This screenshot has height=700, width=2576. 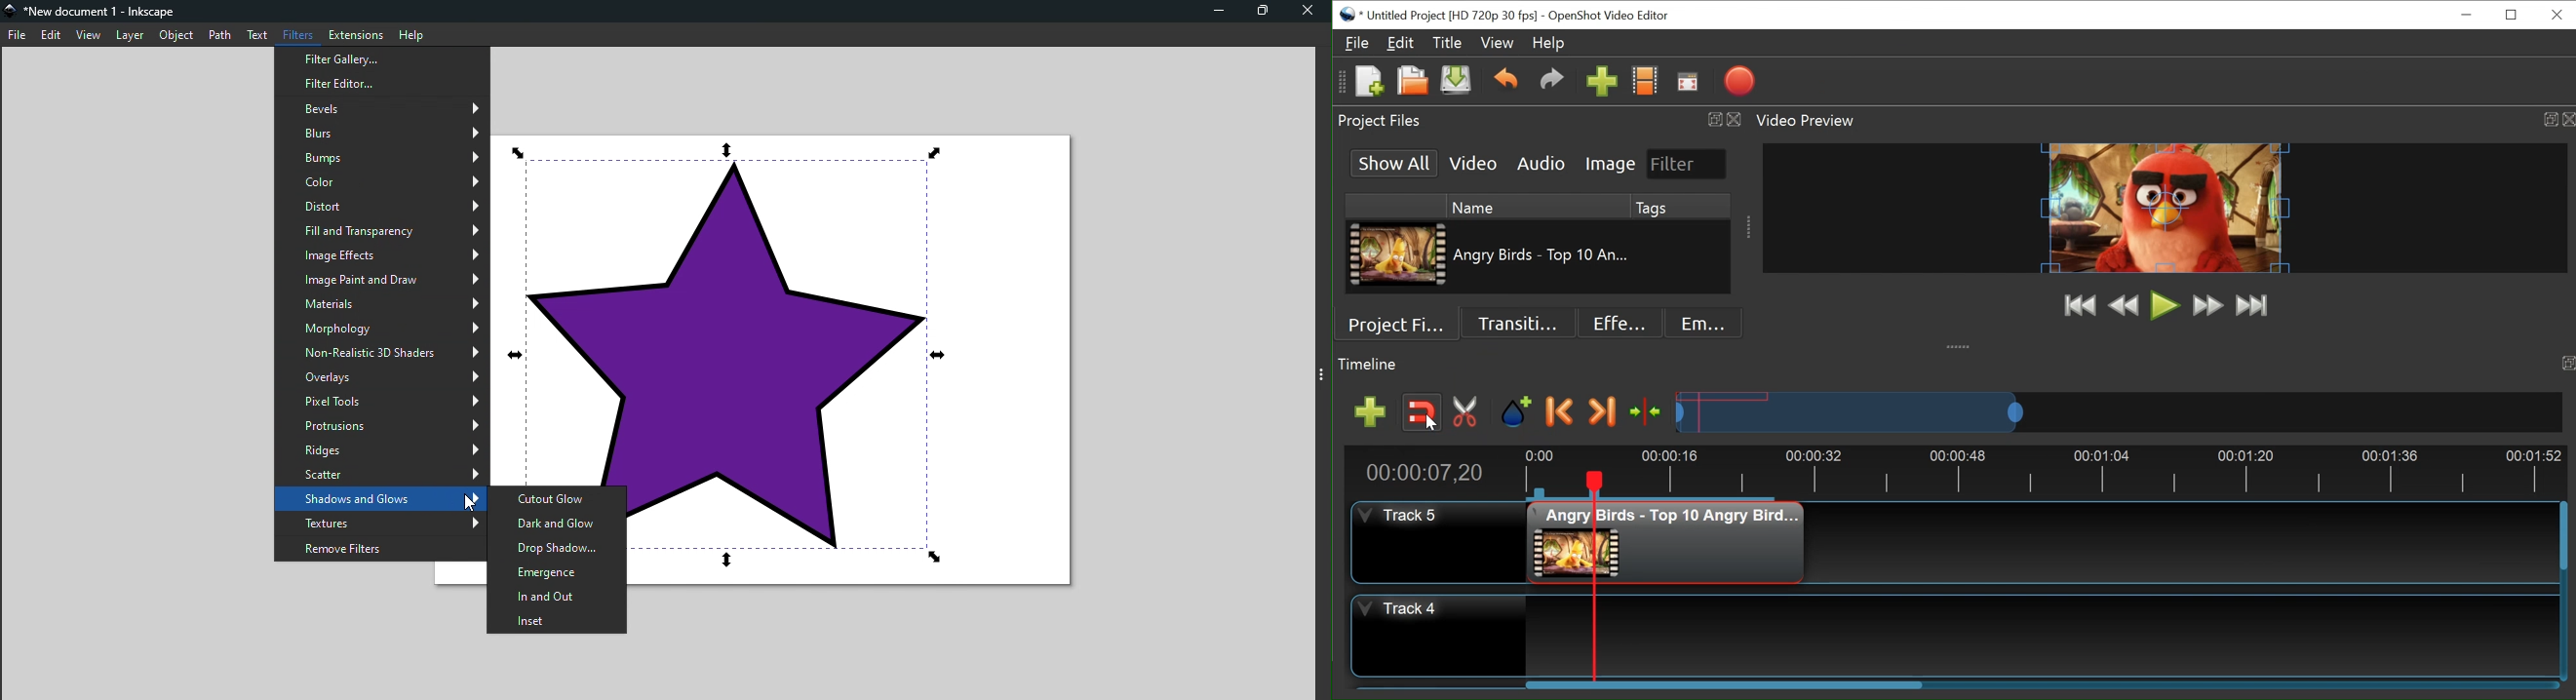 I want to click on Dark and Glow, so click(x=558, y=522).